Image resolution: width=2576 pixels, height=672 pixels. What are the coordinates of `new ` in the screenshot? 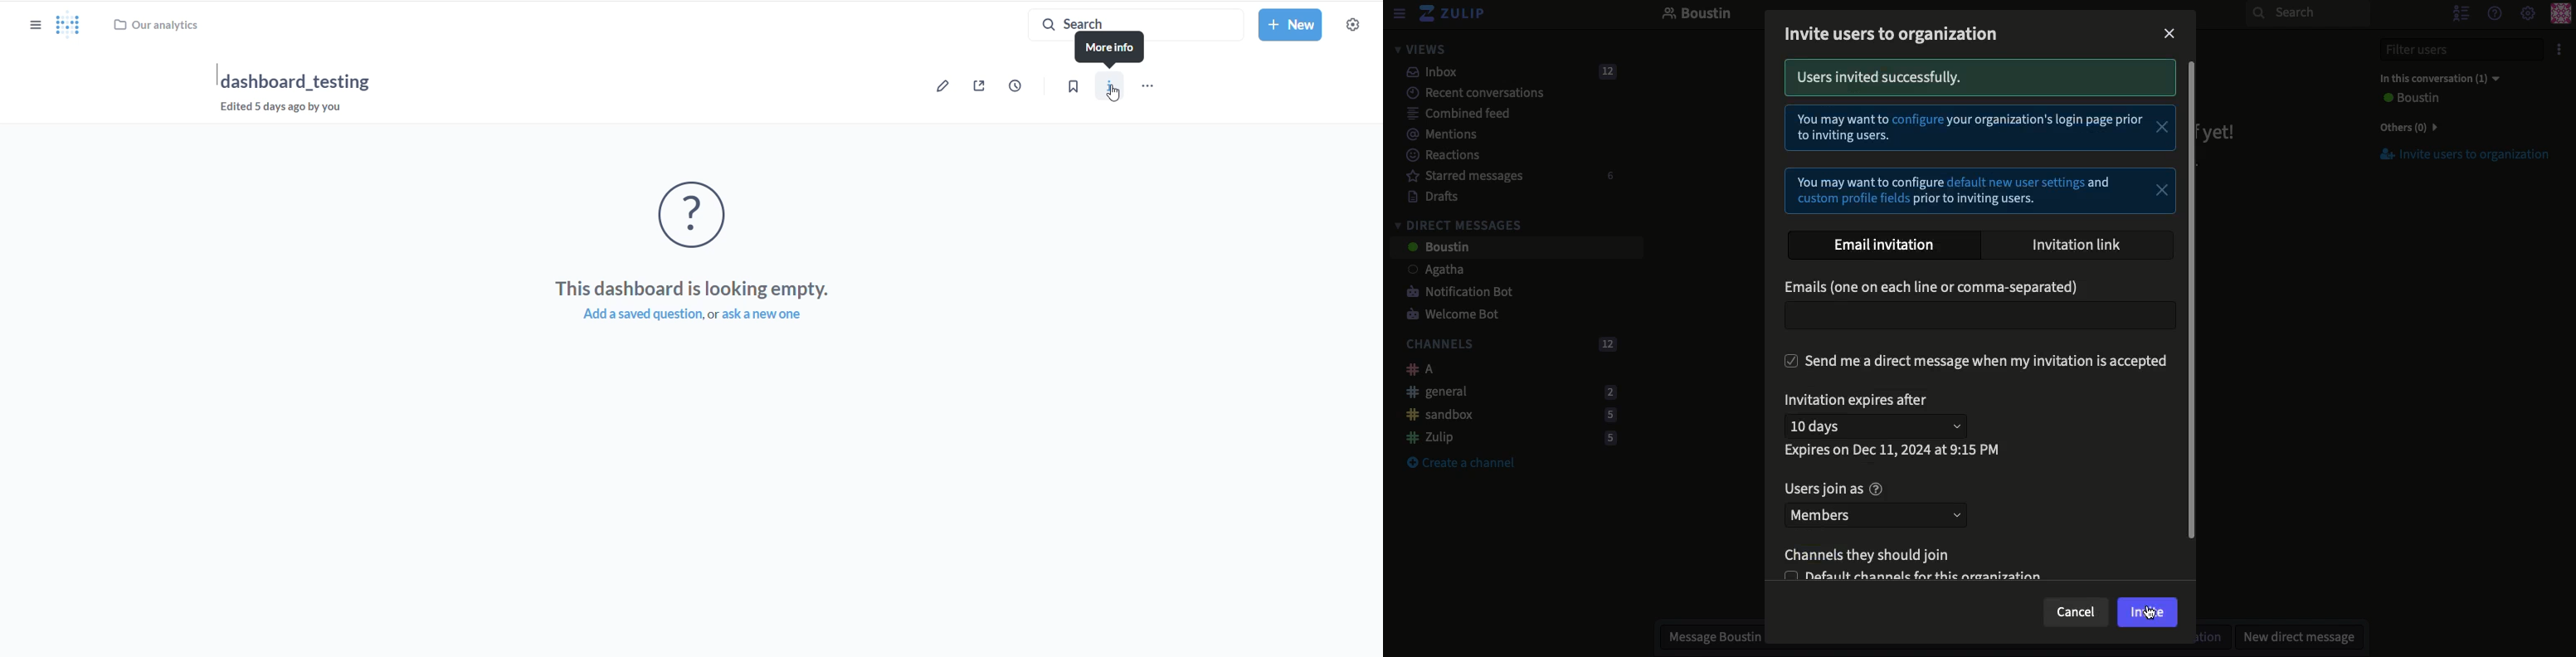 It's located at (1291, 25).